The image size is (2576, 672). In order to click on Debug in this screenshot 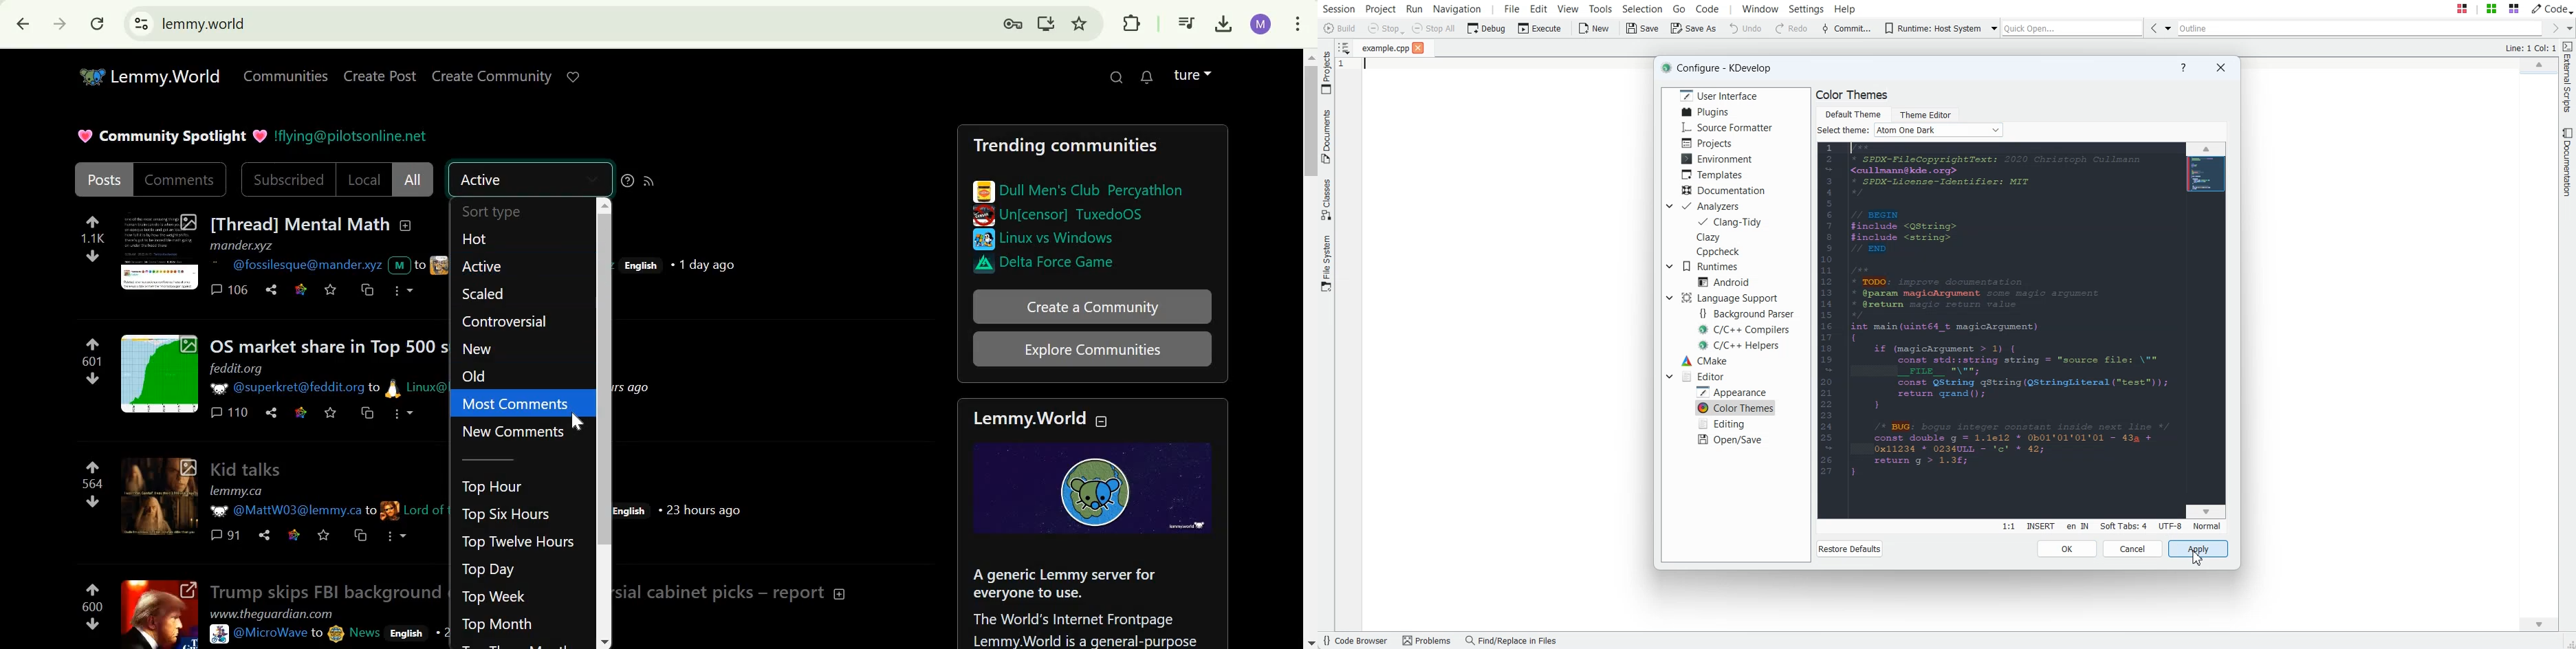, I will do `click(1487, 28)`.